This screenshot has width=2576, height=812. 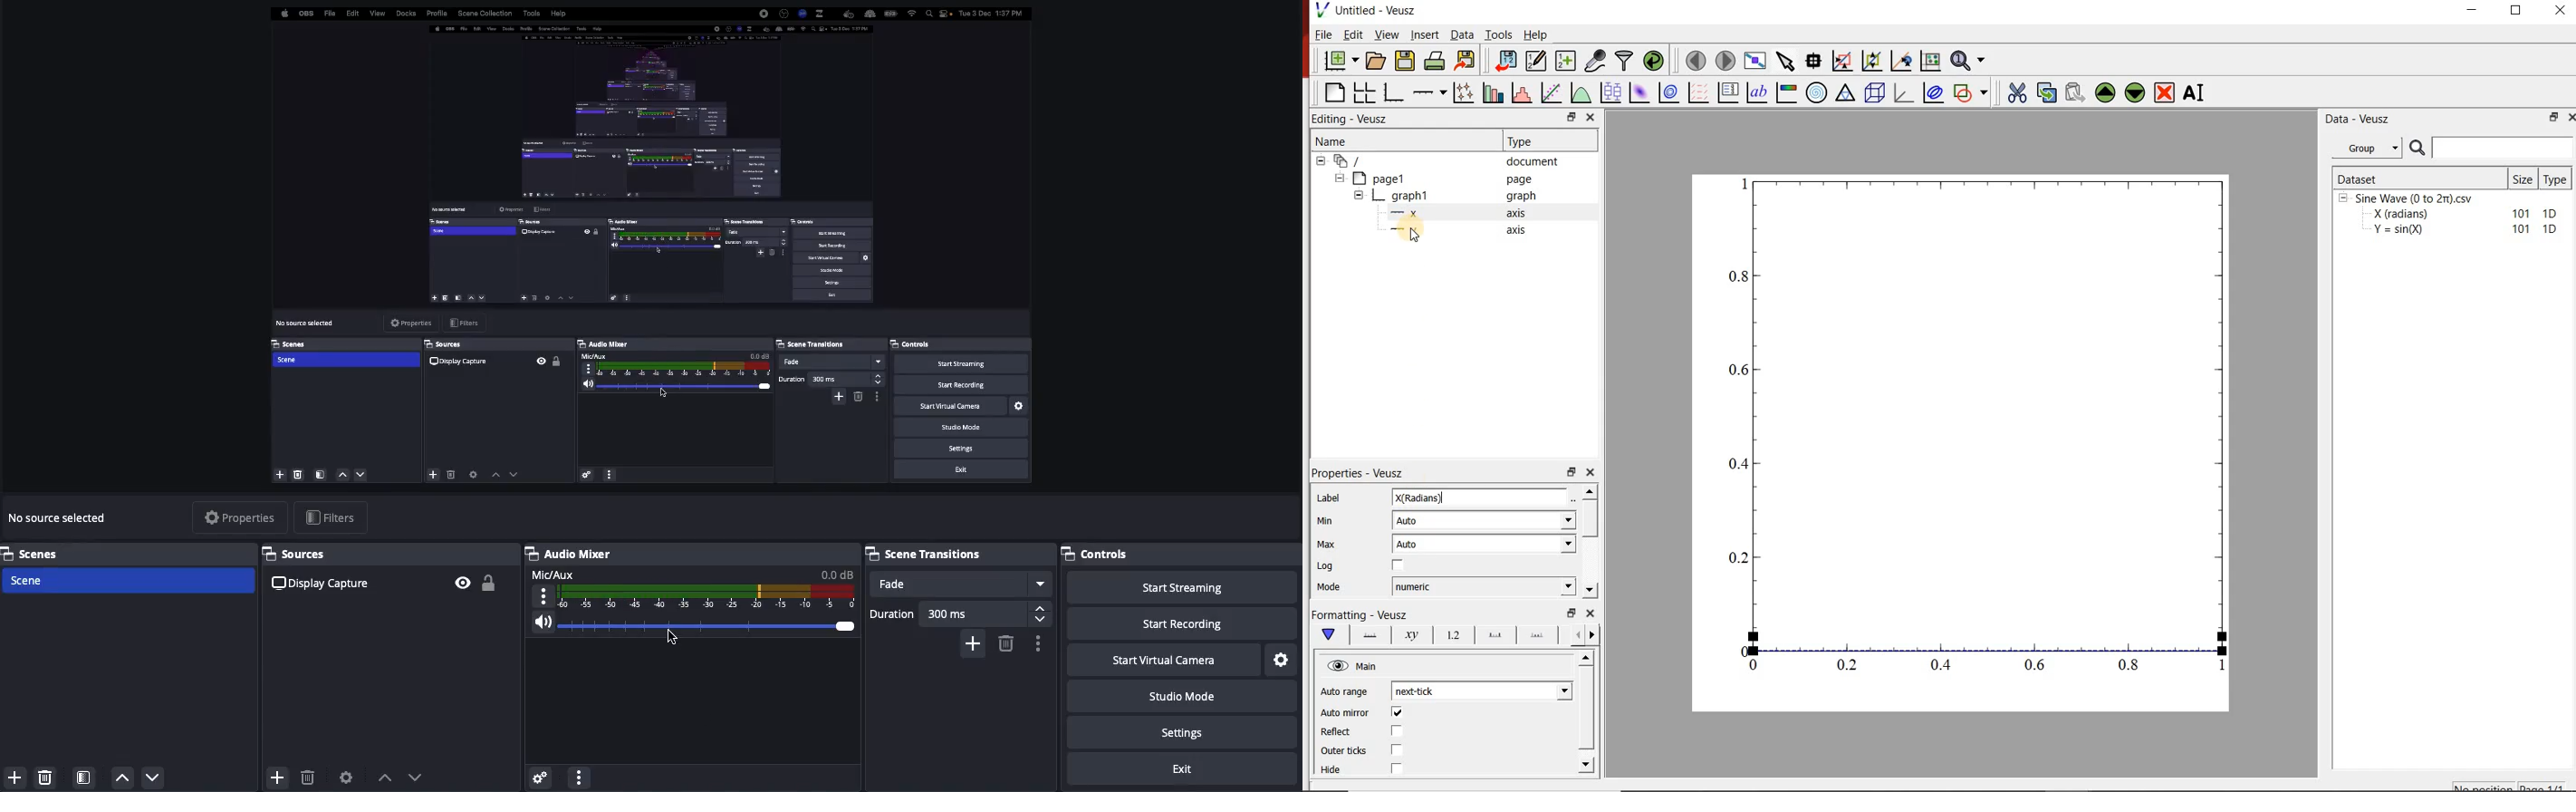 I want to click on cut, so click(x=2018, y=91).